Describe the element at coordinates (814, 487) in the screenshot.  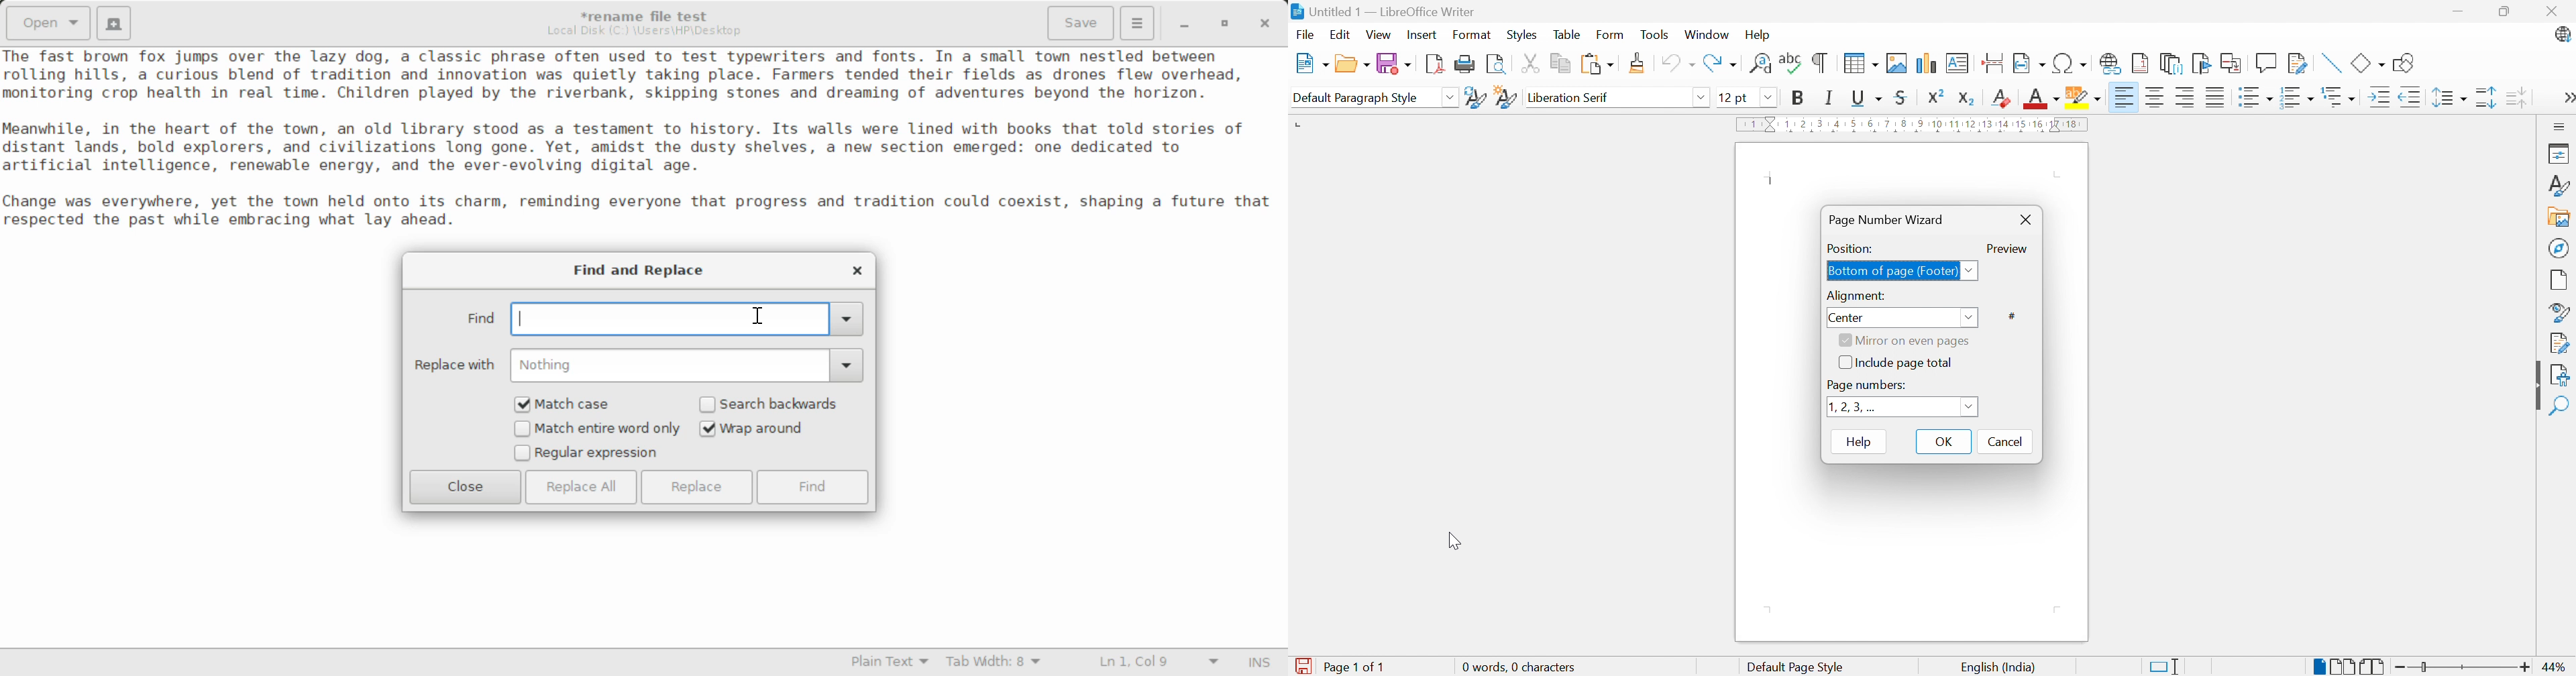
I see `Find` at that location.